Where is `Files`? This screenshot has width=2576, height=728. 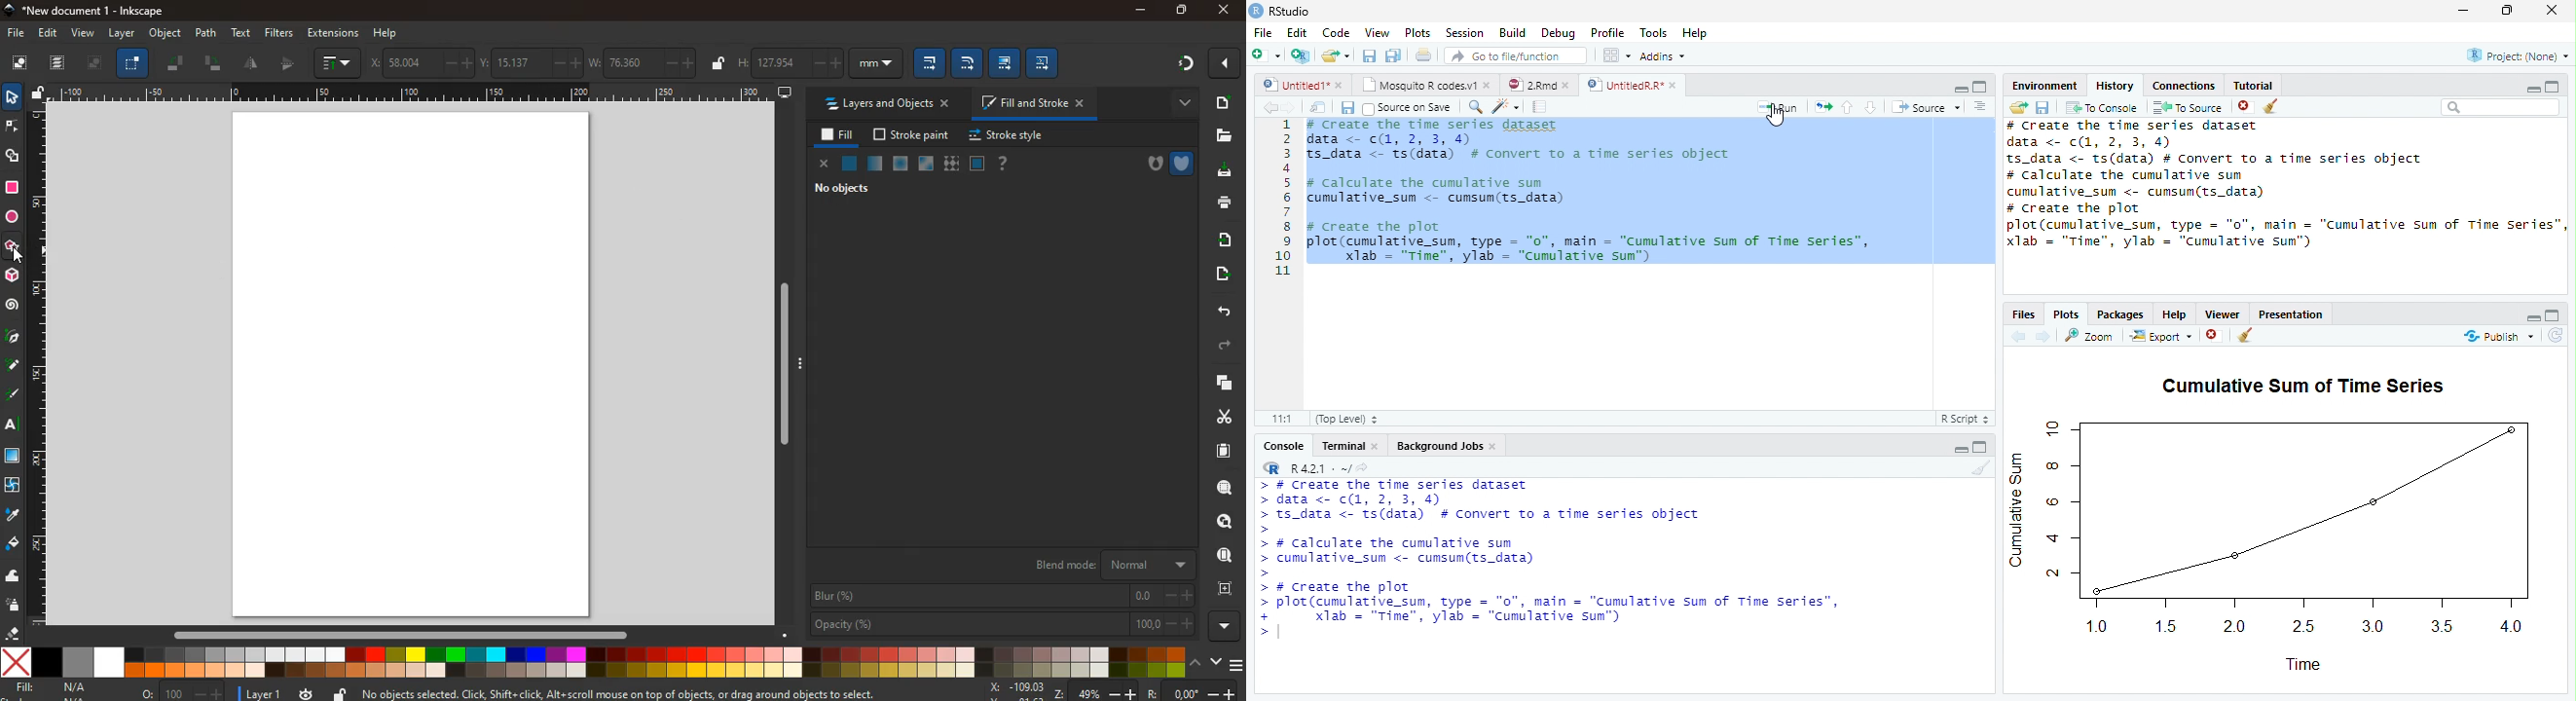
Files is located at coordinates (1822, 107).